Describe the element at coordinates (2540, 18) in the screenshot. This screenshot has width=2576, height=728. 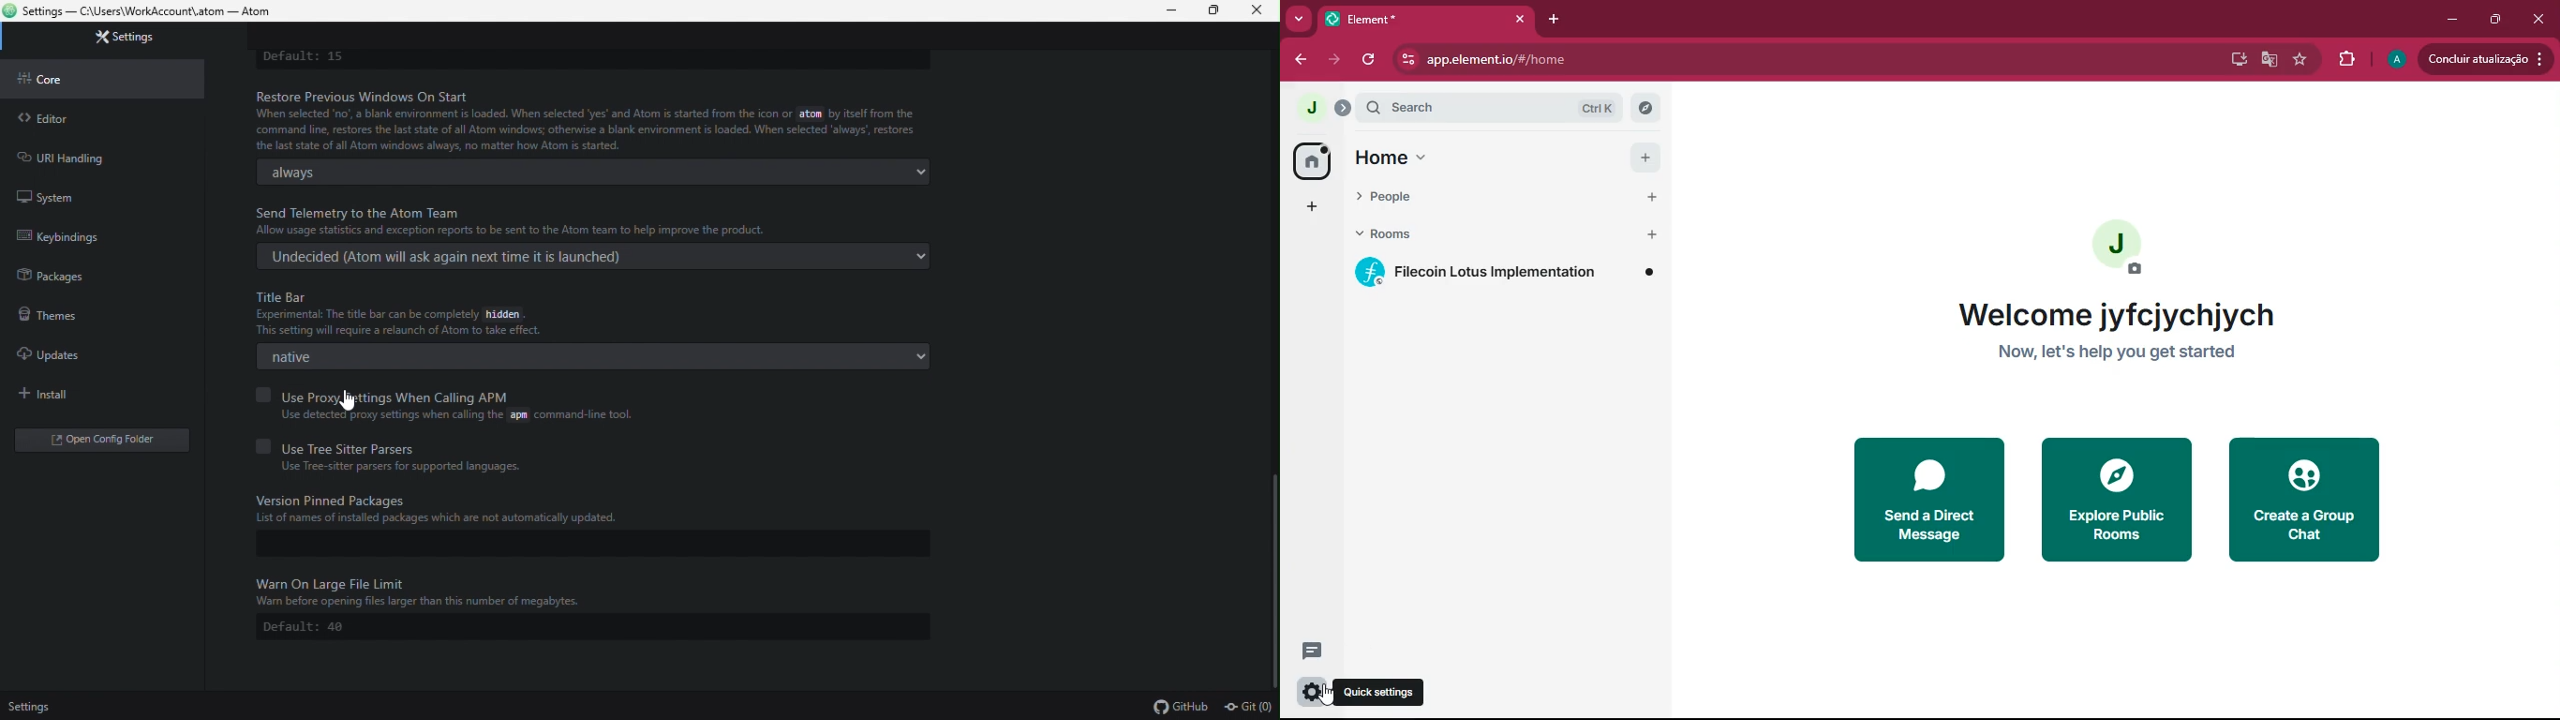
I see `close` at that location.